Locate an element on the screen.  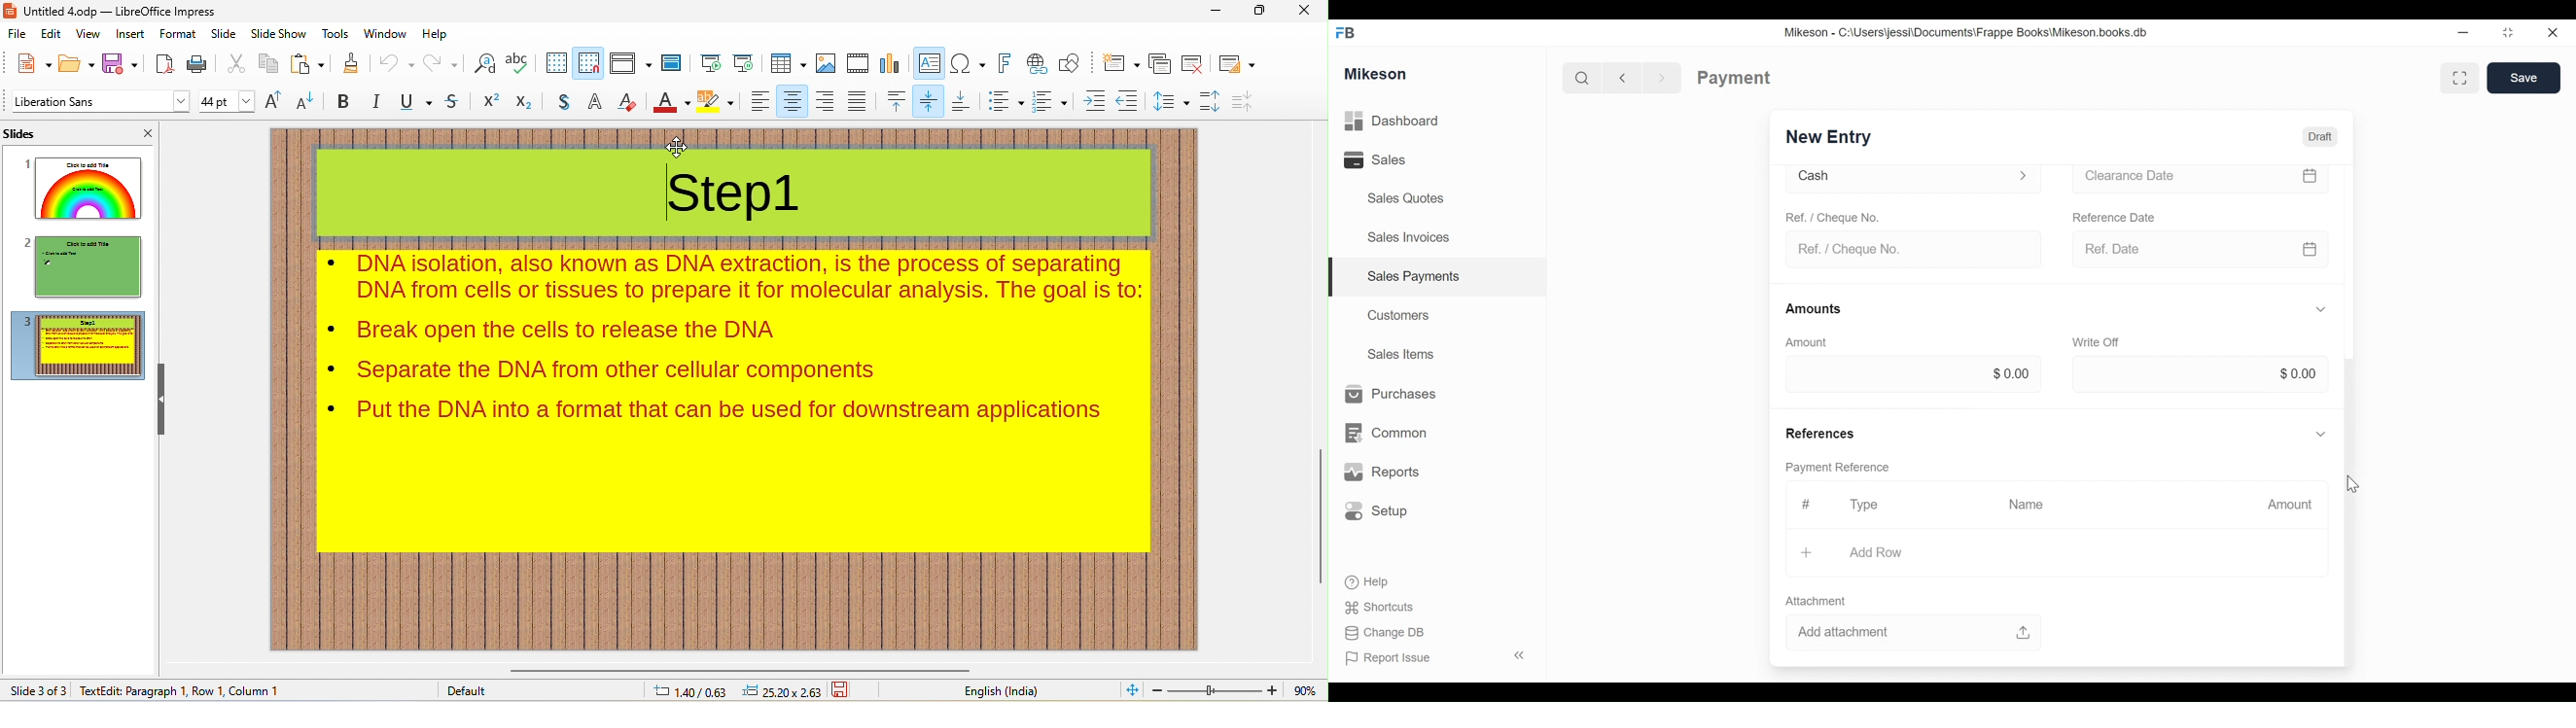
$0.00 is located at coordinates (2013, 376).